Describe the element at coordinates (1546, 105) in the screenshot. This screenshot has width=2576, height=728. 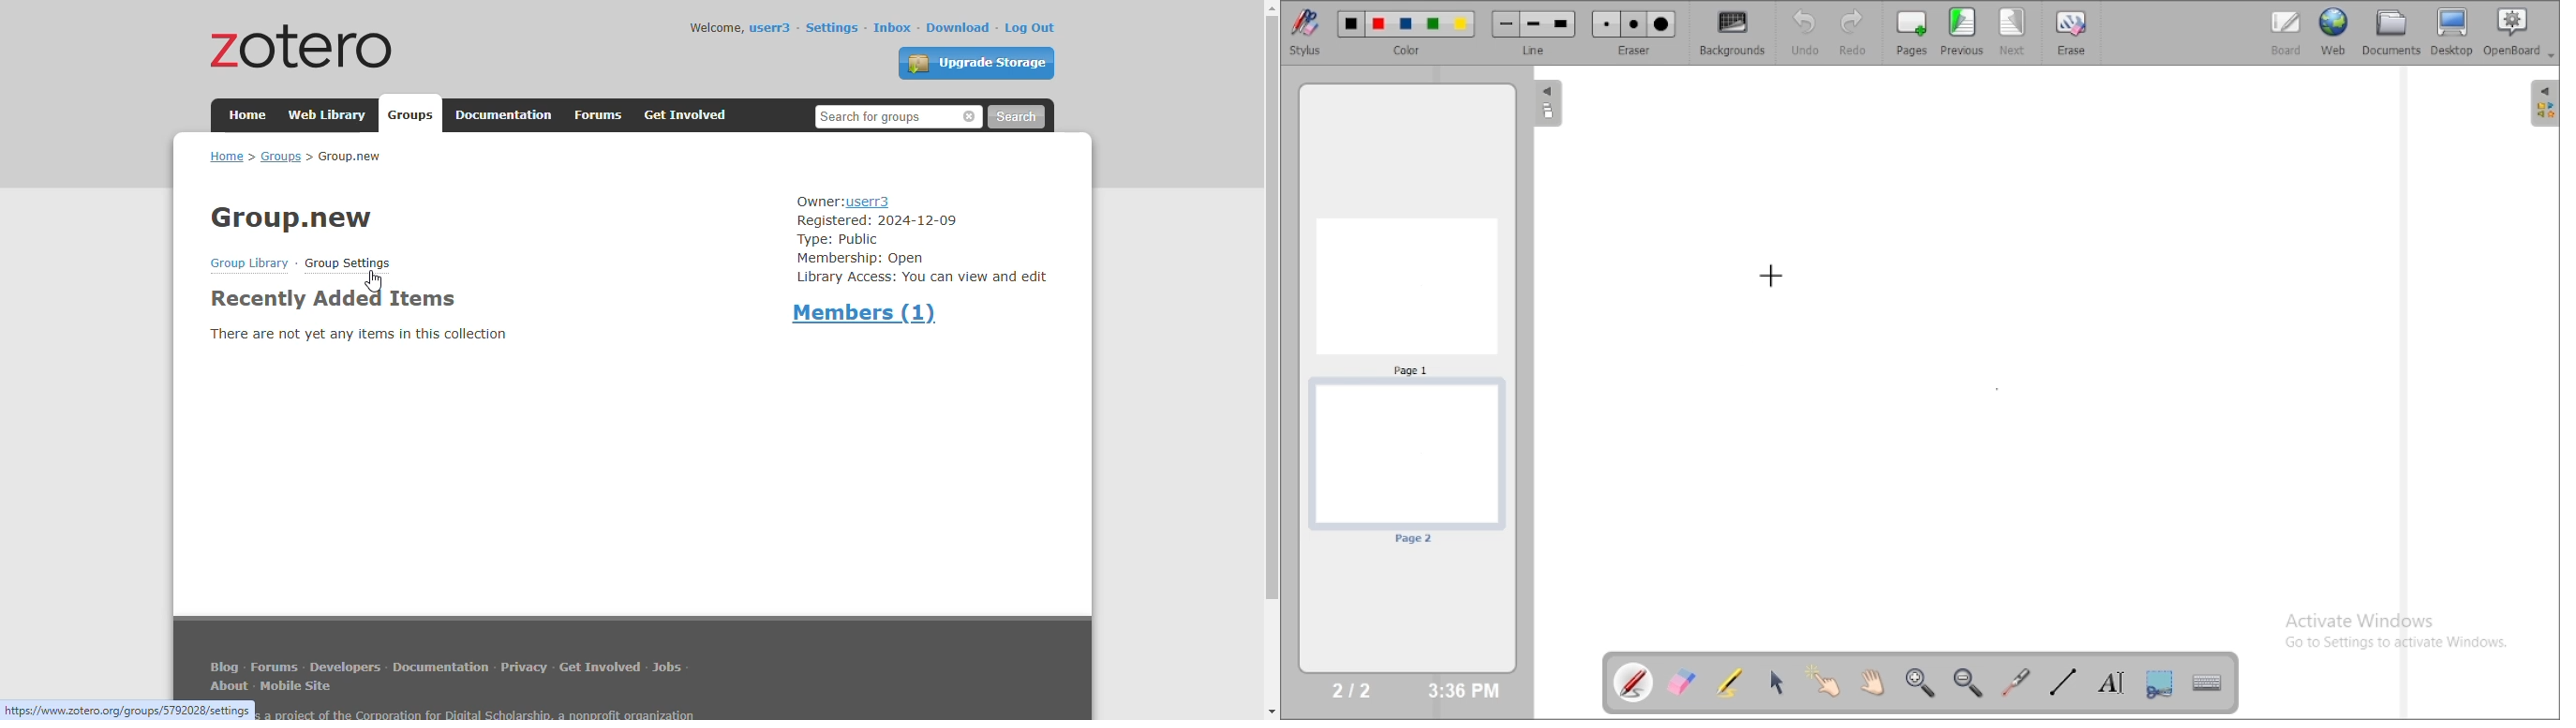
I see `The flatplan (left panel)` at that location.